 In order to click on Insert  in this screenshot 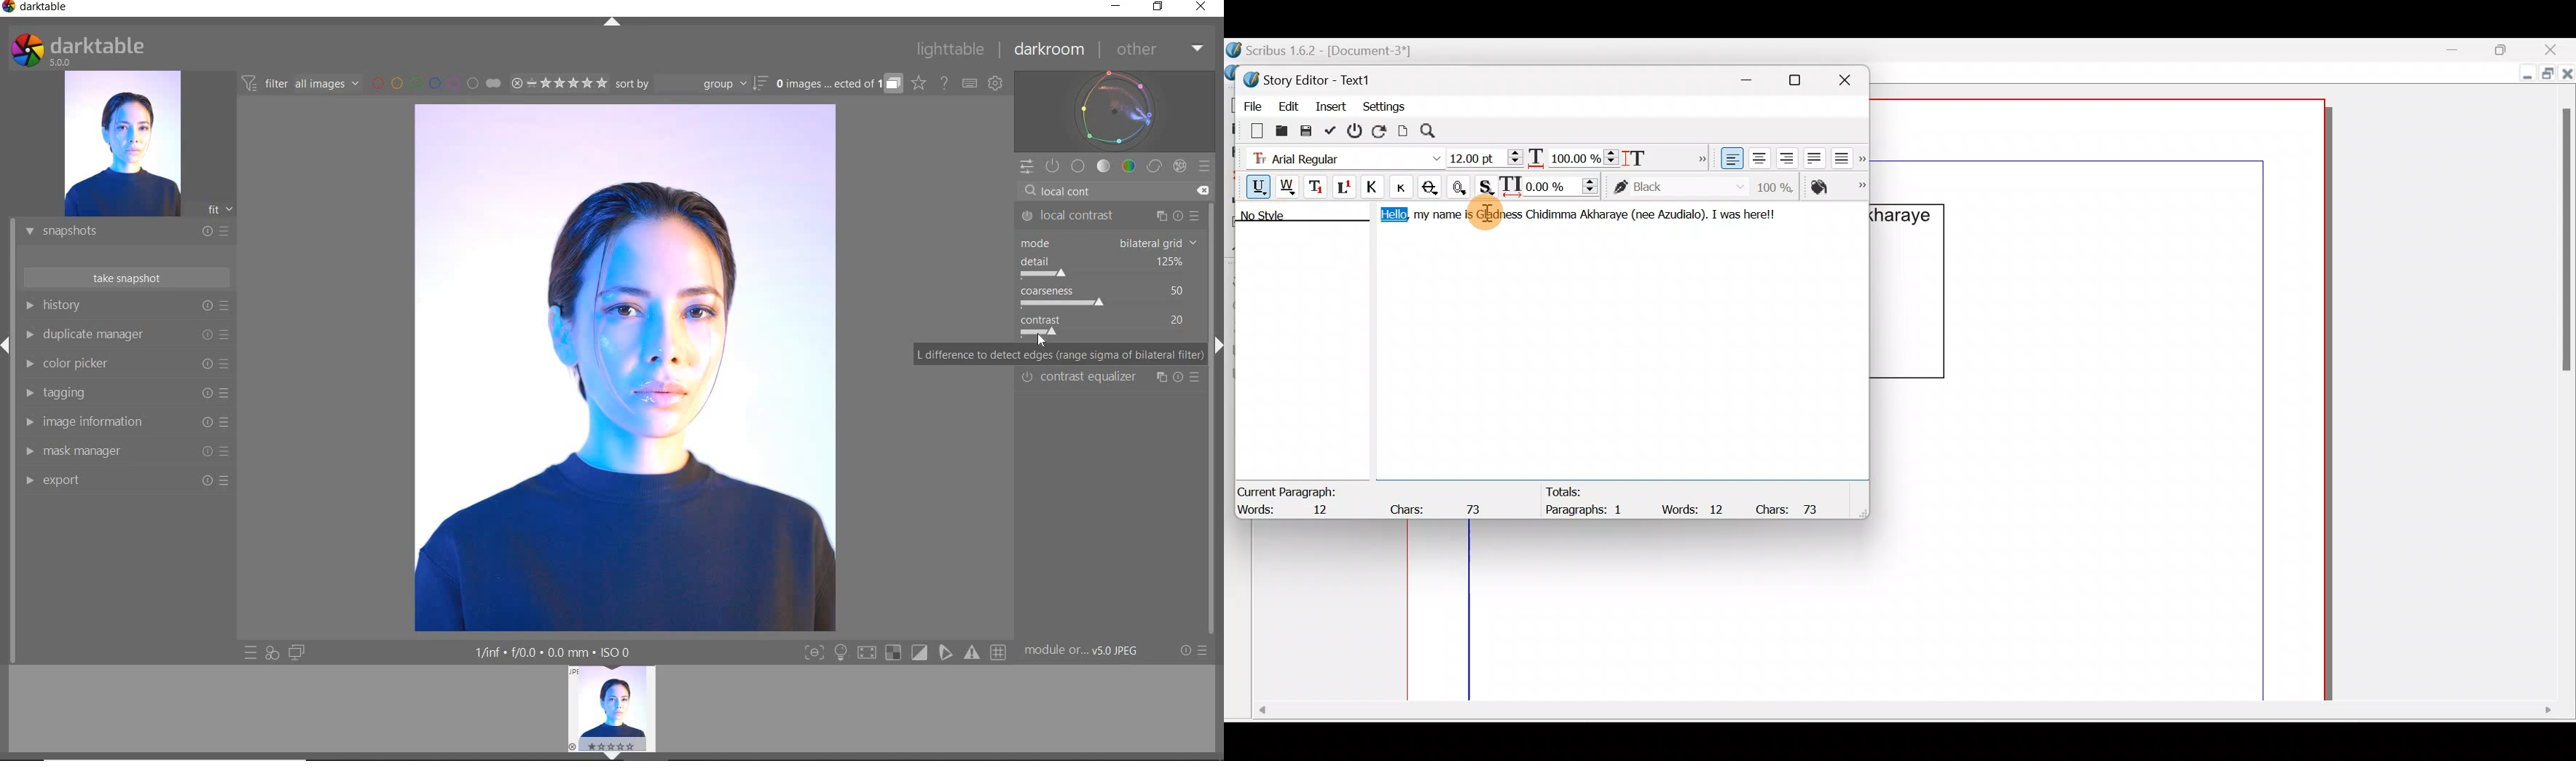, I will do `click(1332, 105)`.